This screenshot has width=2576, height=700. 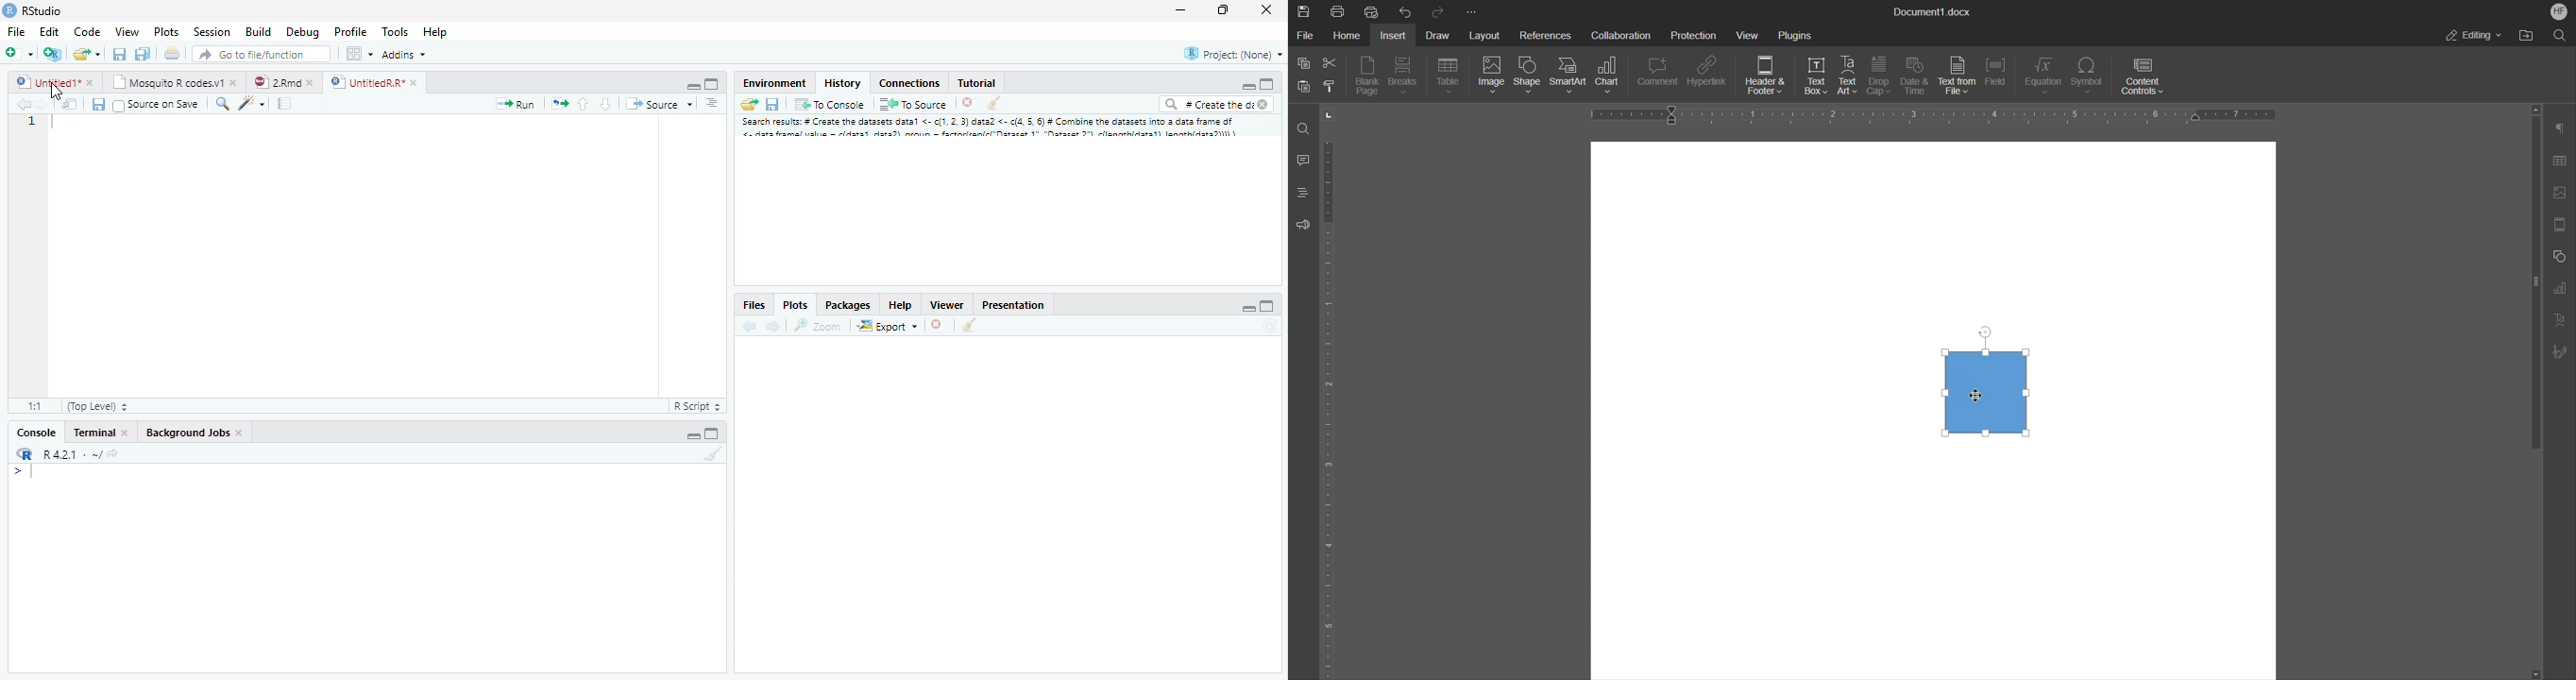 What do you see at coordinates (119, 54) in the screenshot?
I see `Save` at bounding box center [119, 54].